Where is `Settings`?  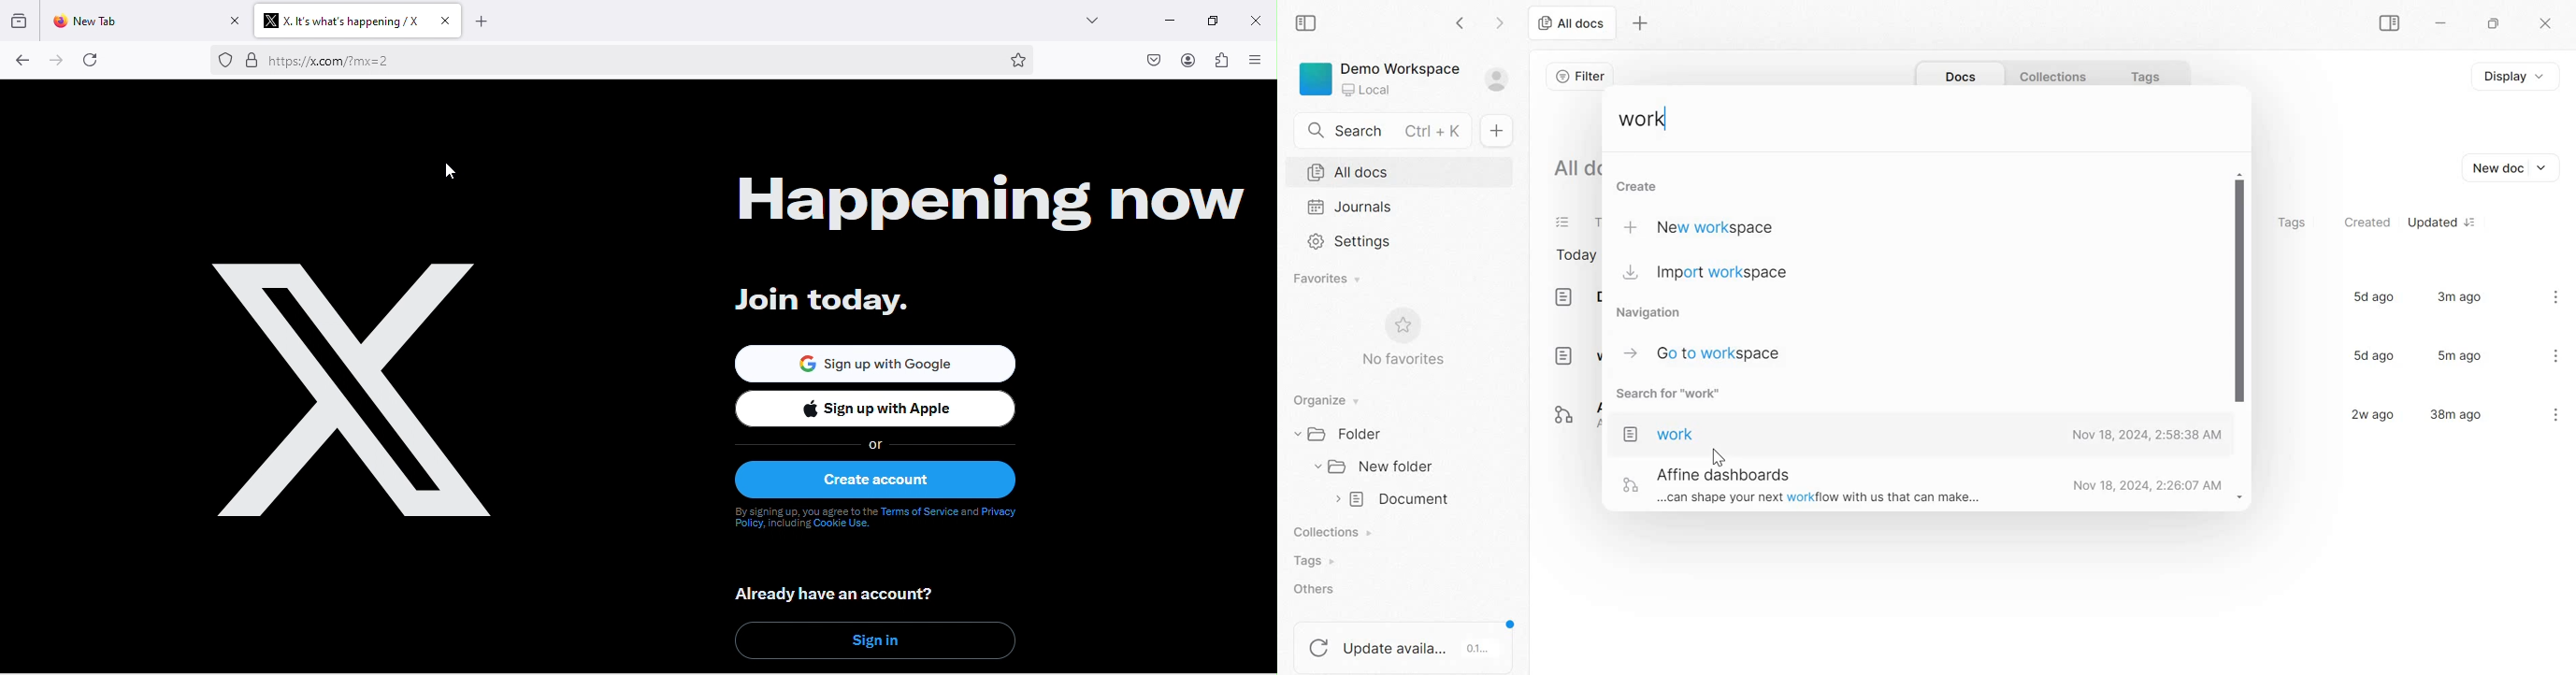 Settings is located at coordinates (1351, 240).